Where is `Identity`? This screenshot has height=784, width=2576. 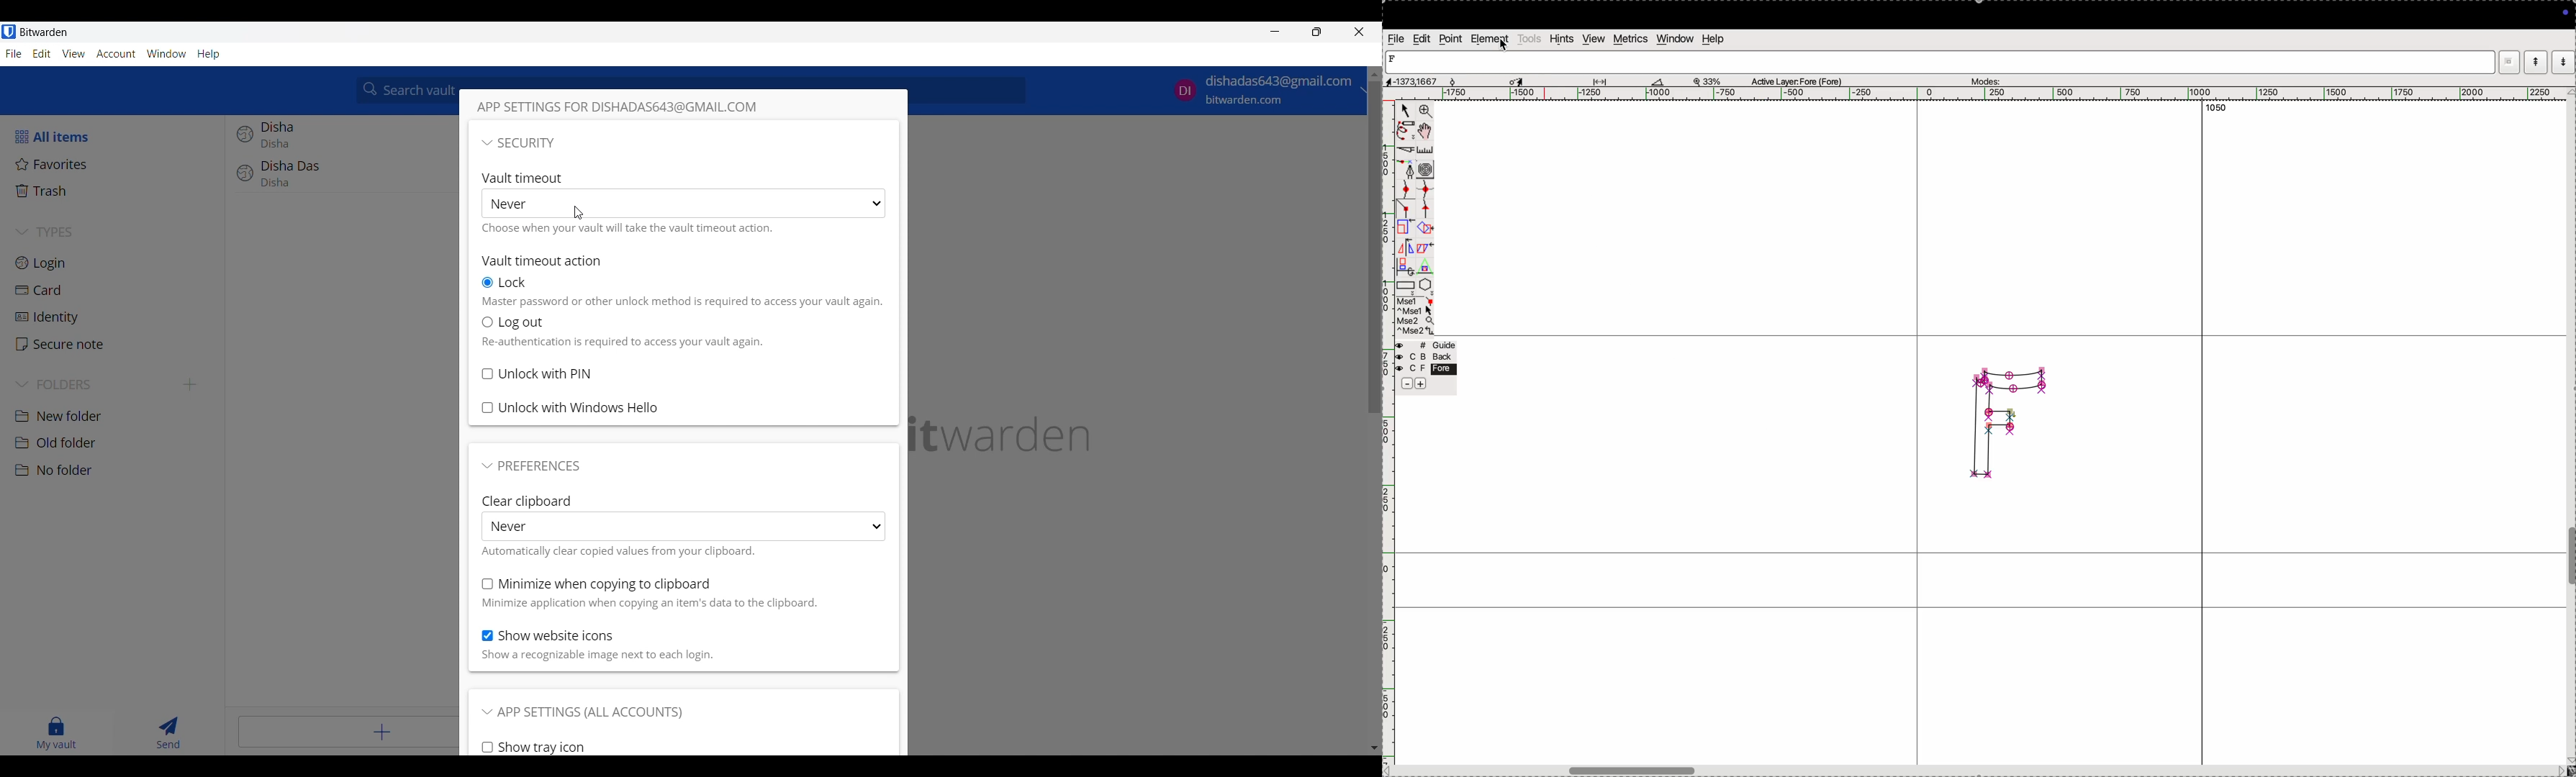
Identity is located at coordinates (115, 318).